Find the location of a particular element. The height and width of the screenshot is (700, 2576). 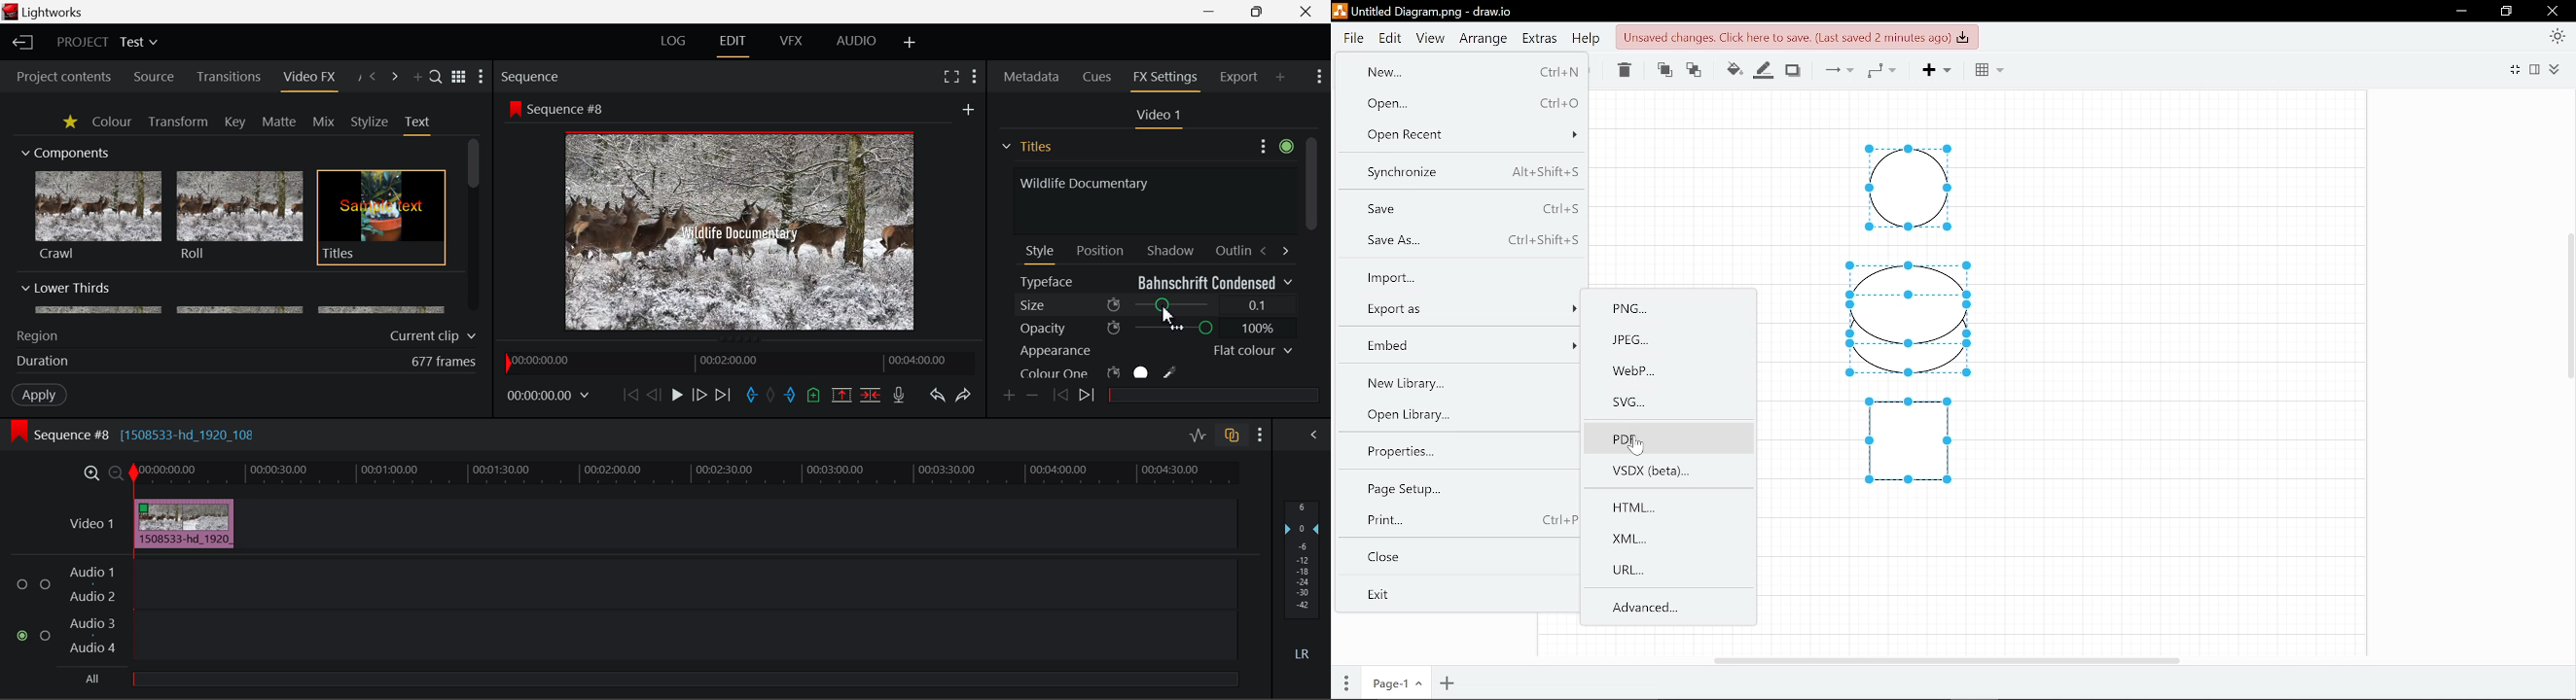

Project Title is located at coordinates (108, 41).